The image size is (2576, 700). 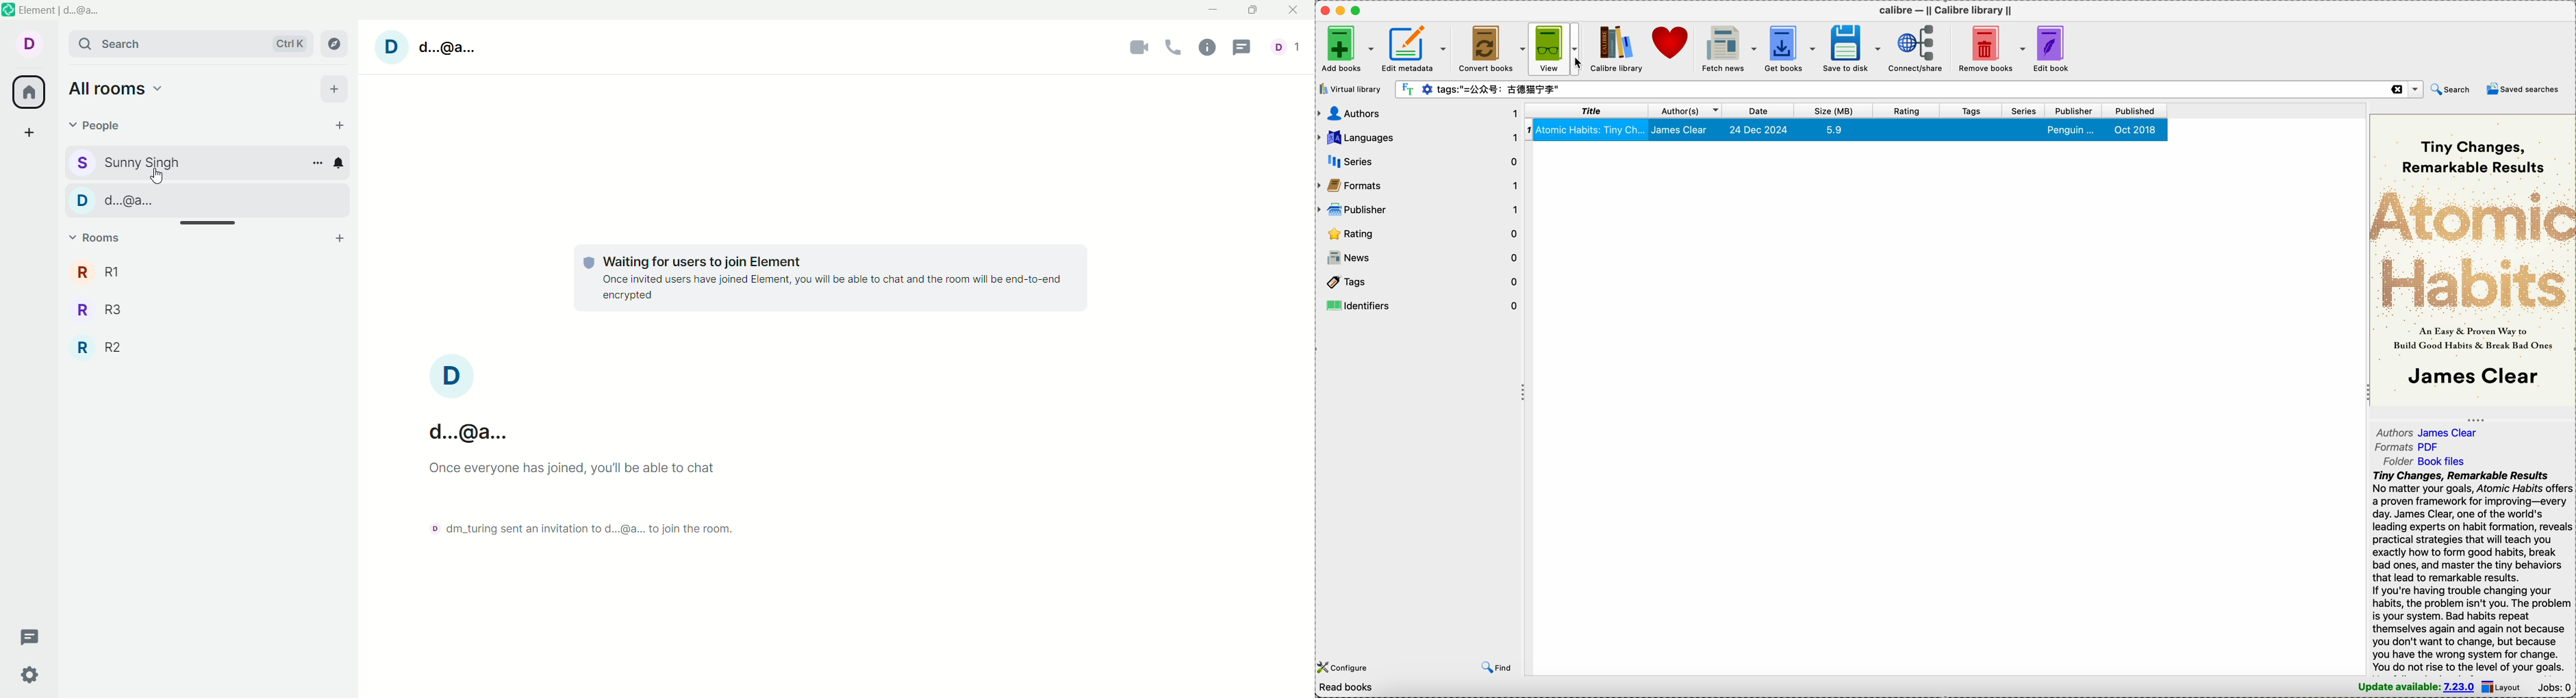 I want to click on edit book, so click(x=2052, y=50).